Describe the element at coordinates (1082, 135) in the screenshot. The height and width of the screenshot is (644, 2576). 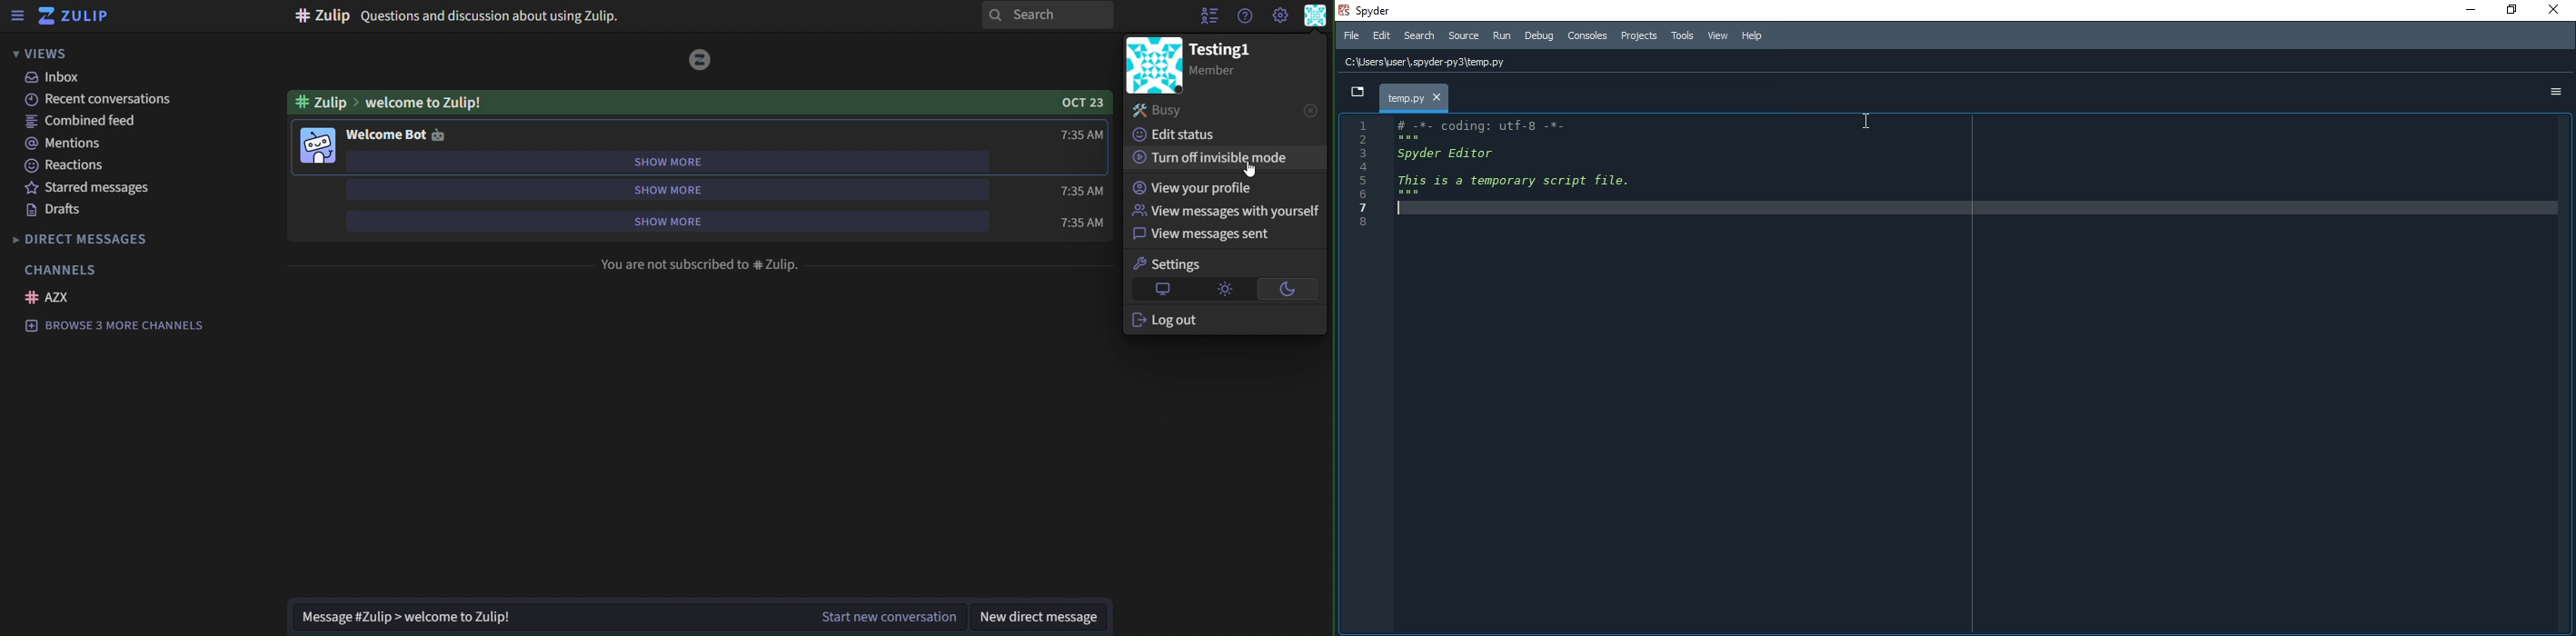
I see `time` at that location.